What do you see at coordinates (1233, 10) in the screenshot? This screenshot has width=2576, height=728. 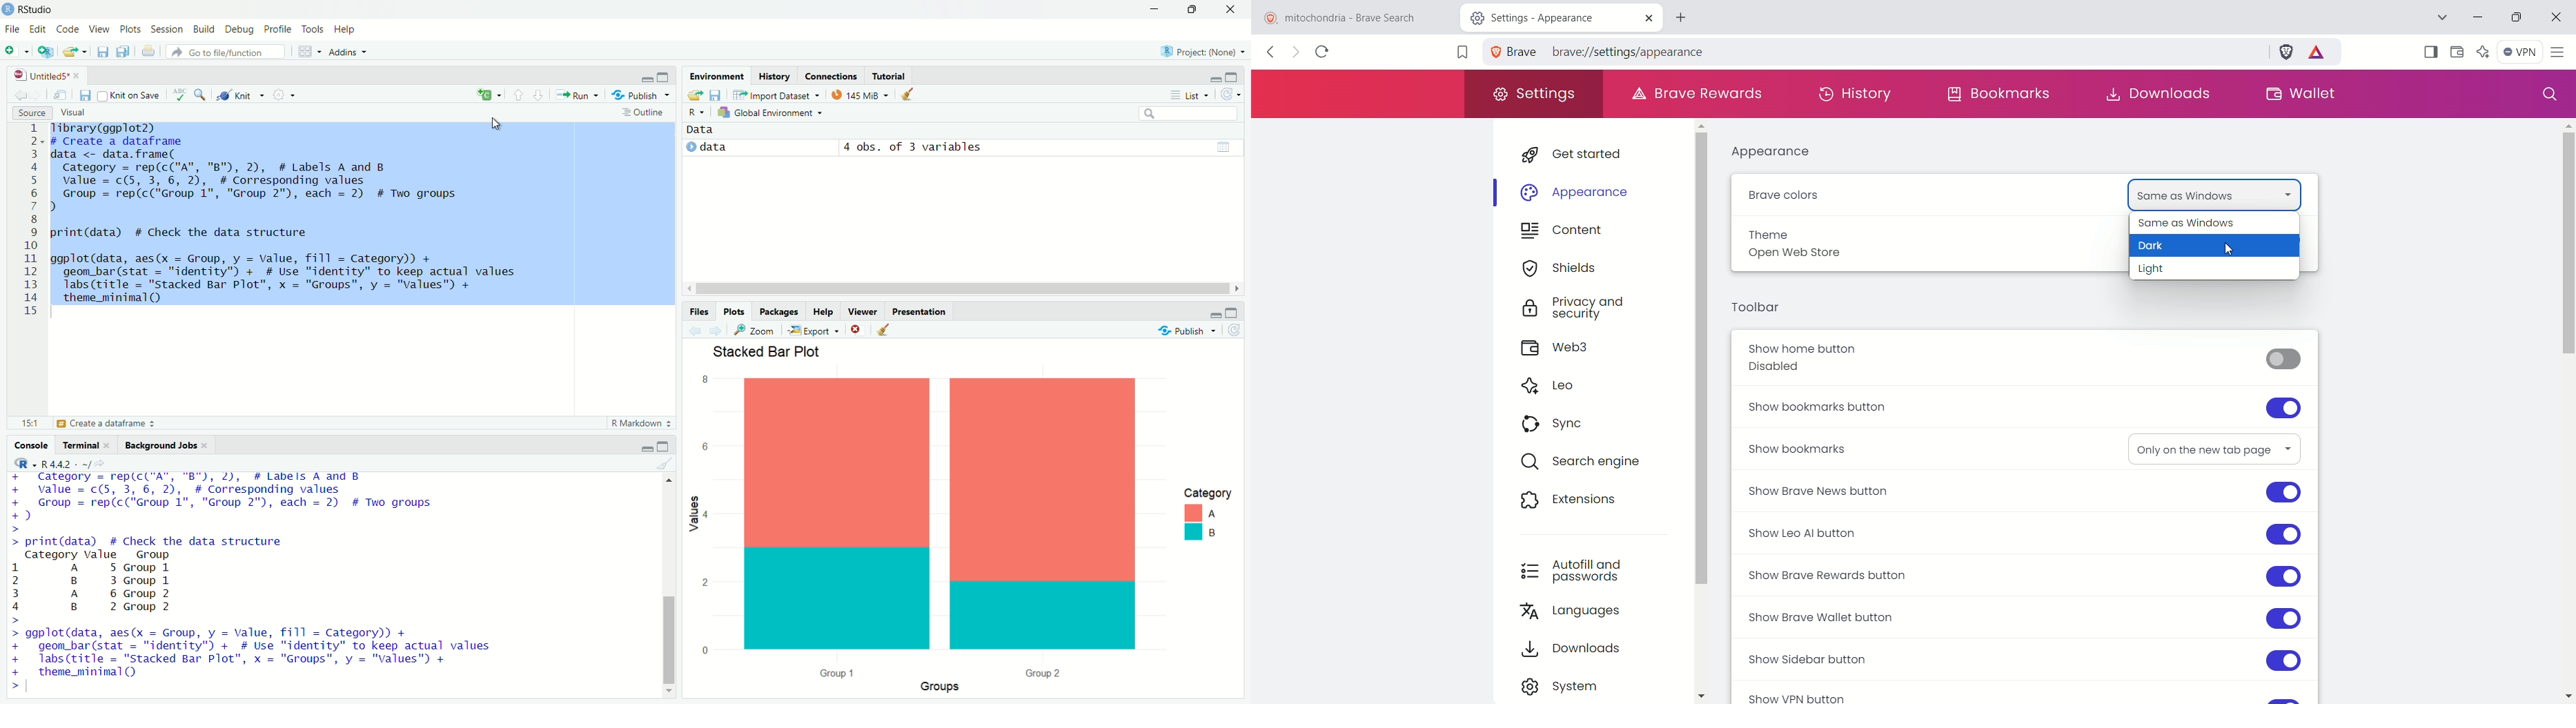 I see `Close` at bounding box center [1233, 10].